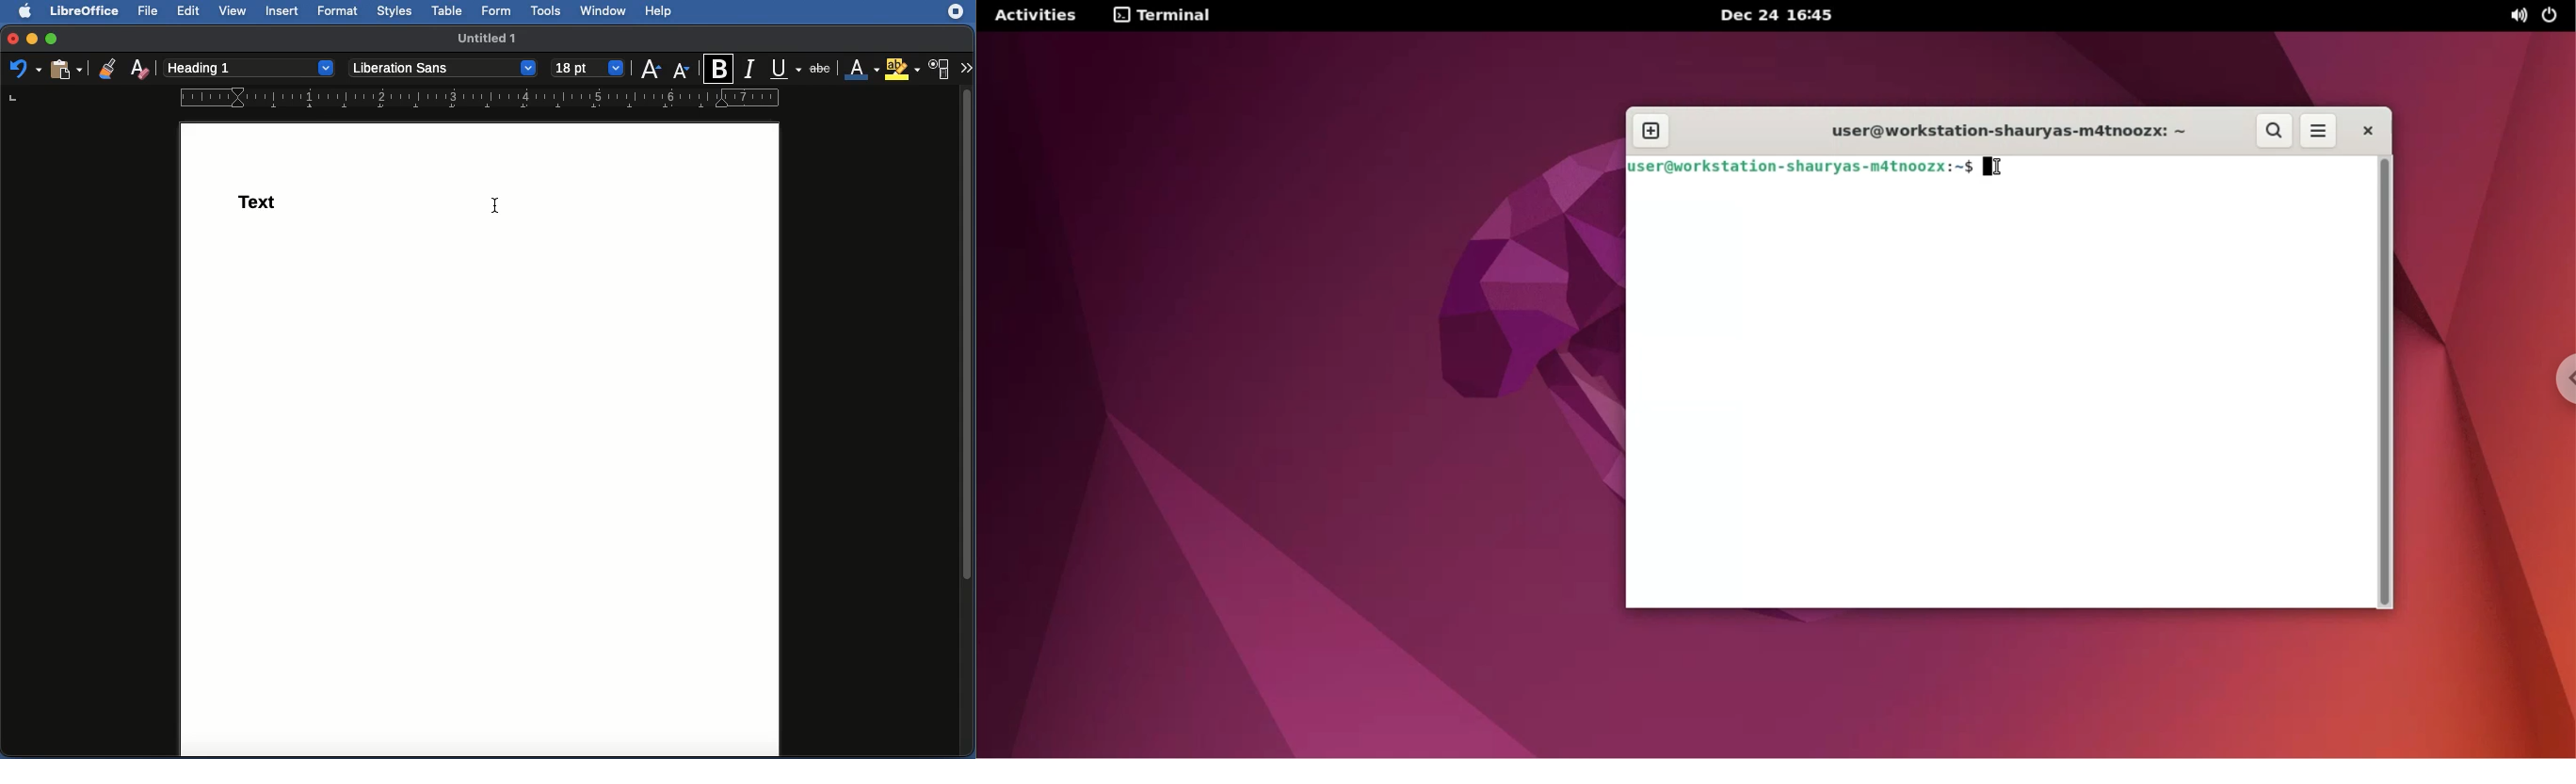  Describe the element at coordinates (144, 68) in the screenshot. I see `Clear formatting` at that location.